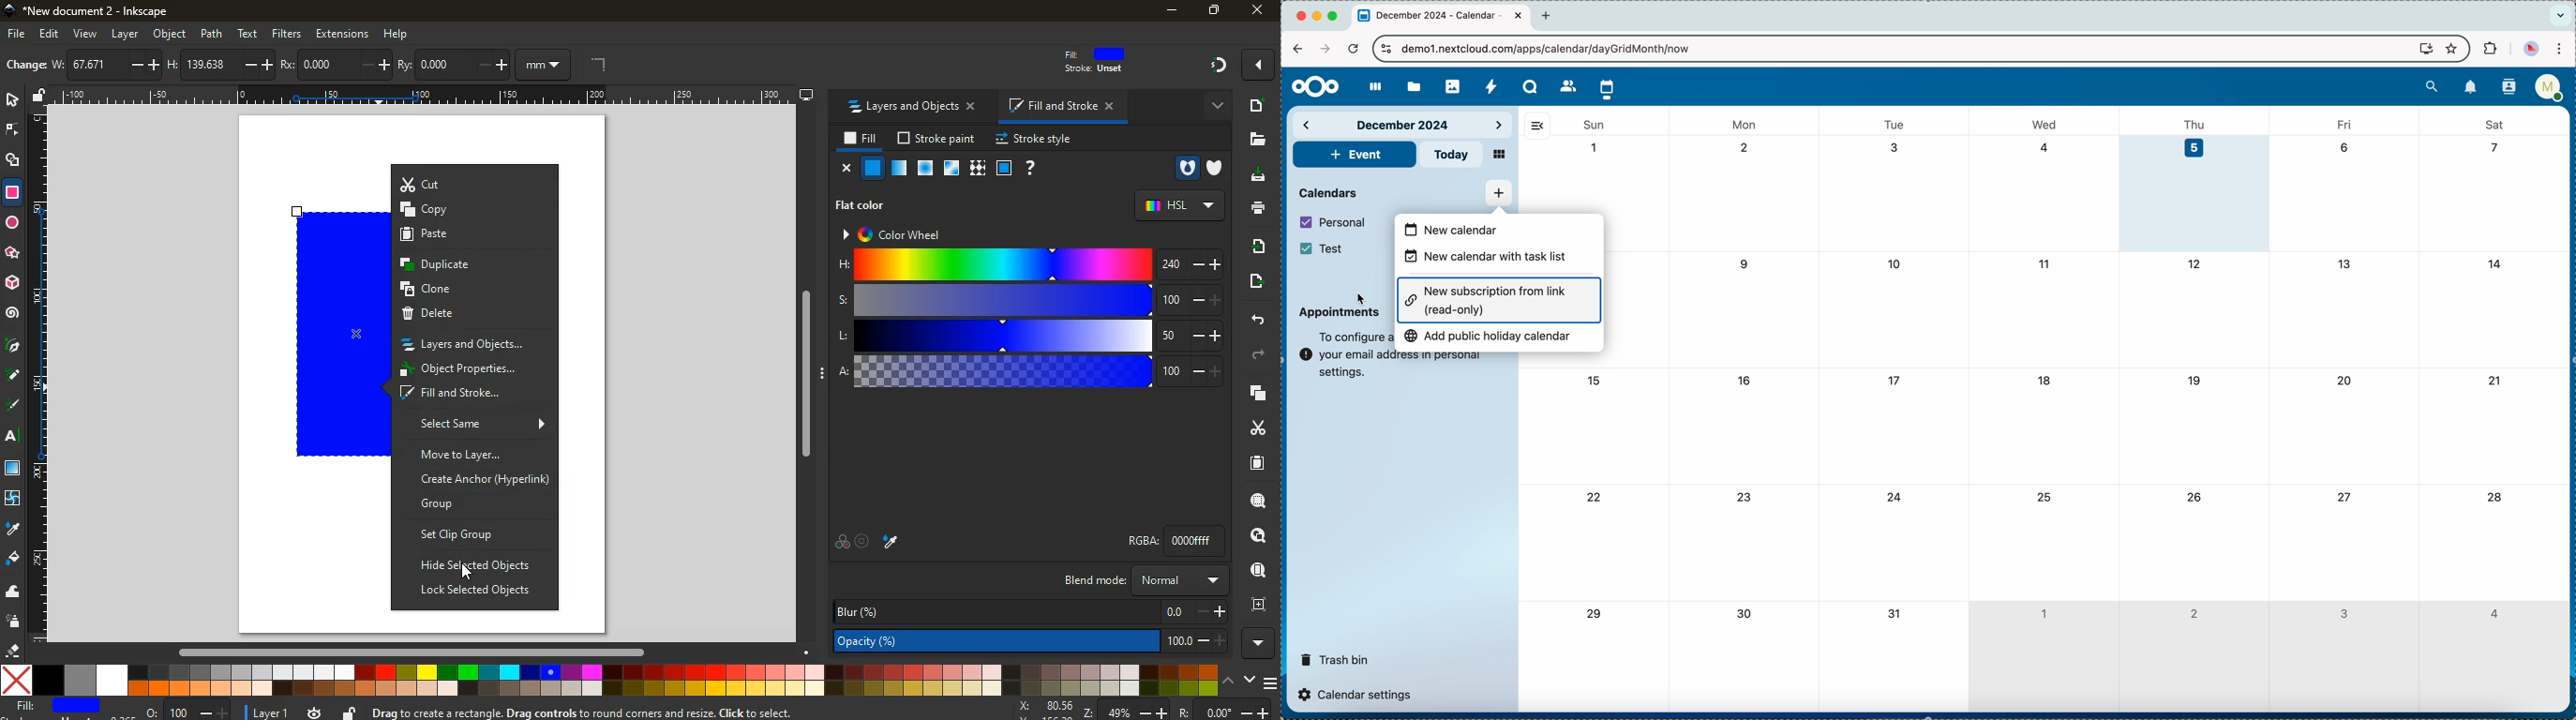 Image resolution: width=2576 pixels, height=728 pixels. What do you see at coordinates (1301, 17) in the screenshot?
I see `close Chrome` at bounding box center [1301, 17].